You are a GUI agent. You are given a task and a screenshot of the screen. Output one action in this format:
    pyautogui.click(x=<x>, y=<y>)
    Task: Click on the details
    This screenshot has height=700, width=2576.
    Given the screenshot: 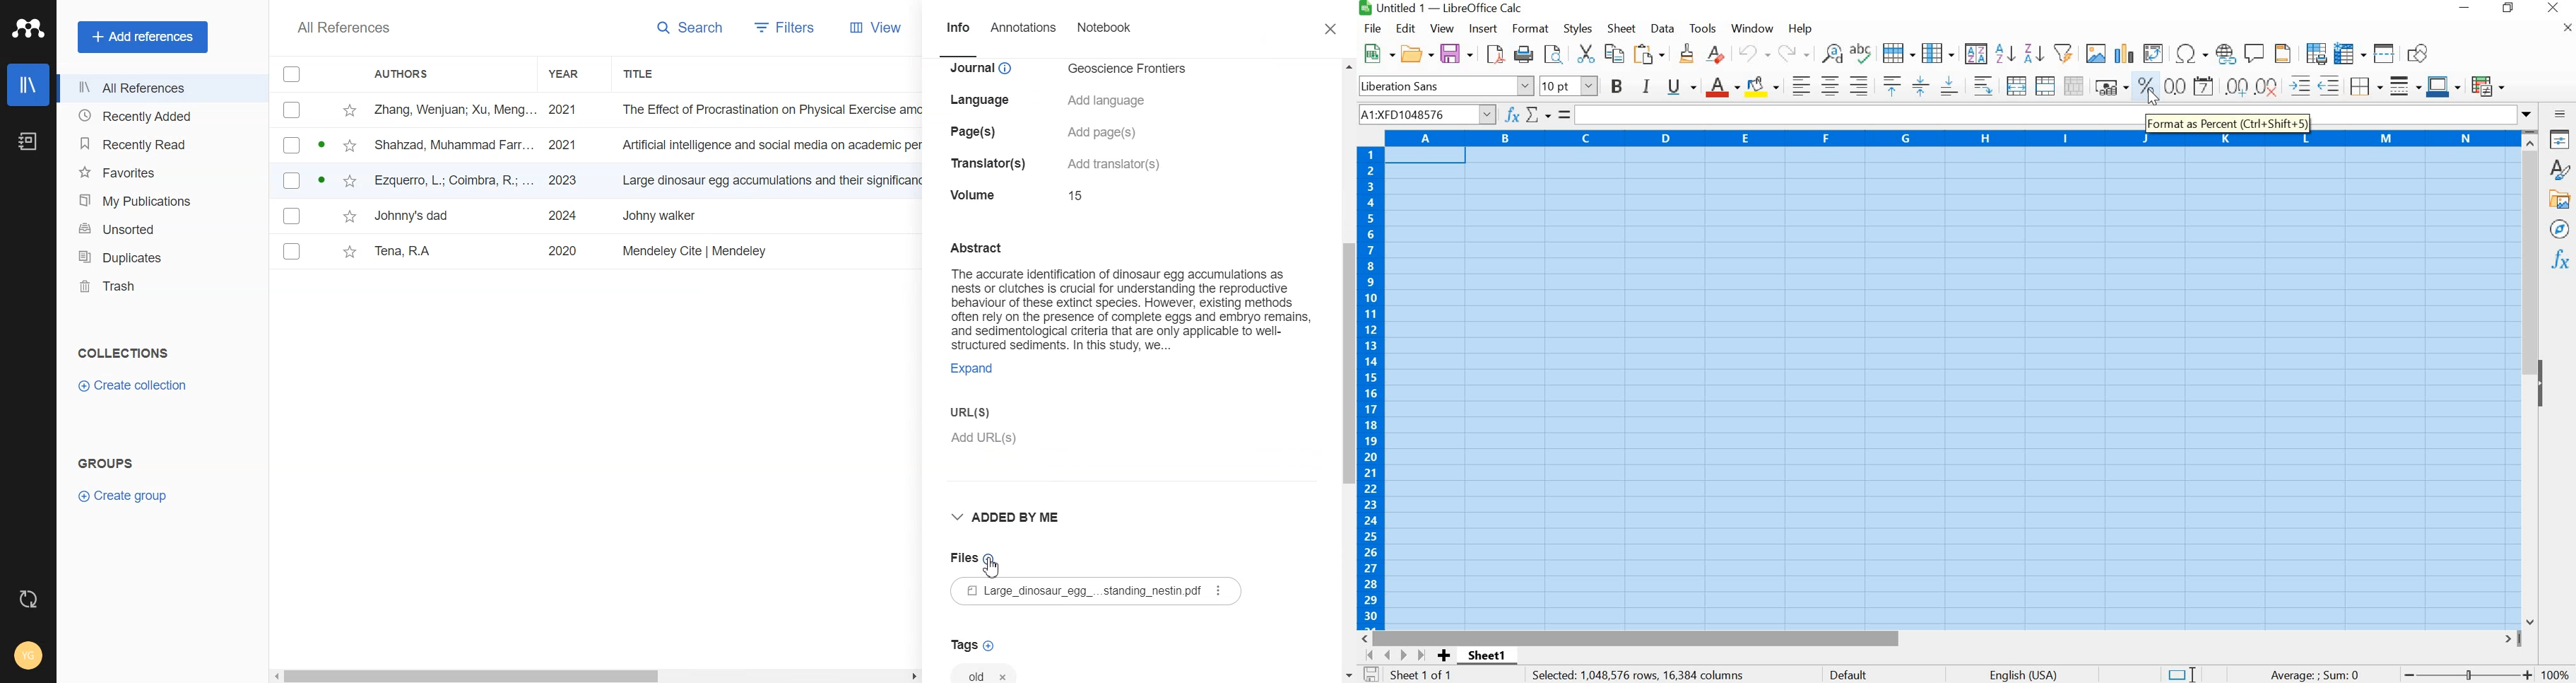 What is the action you would take?
    pyautogui.click(x=1079, y=194)
    